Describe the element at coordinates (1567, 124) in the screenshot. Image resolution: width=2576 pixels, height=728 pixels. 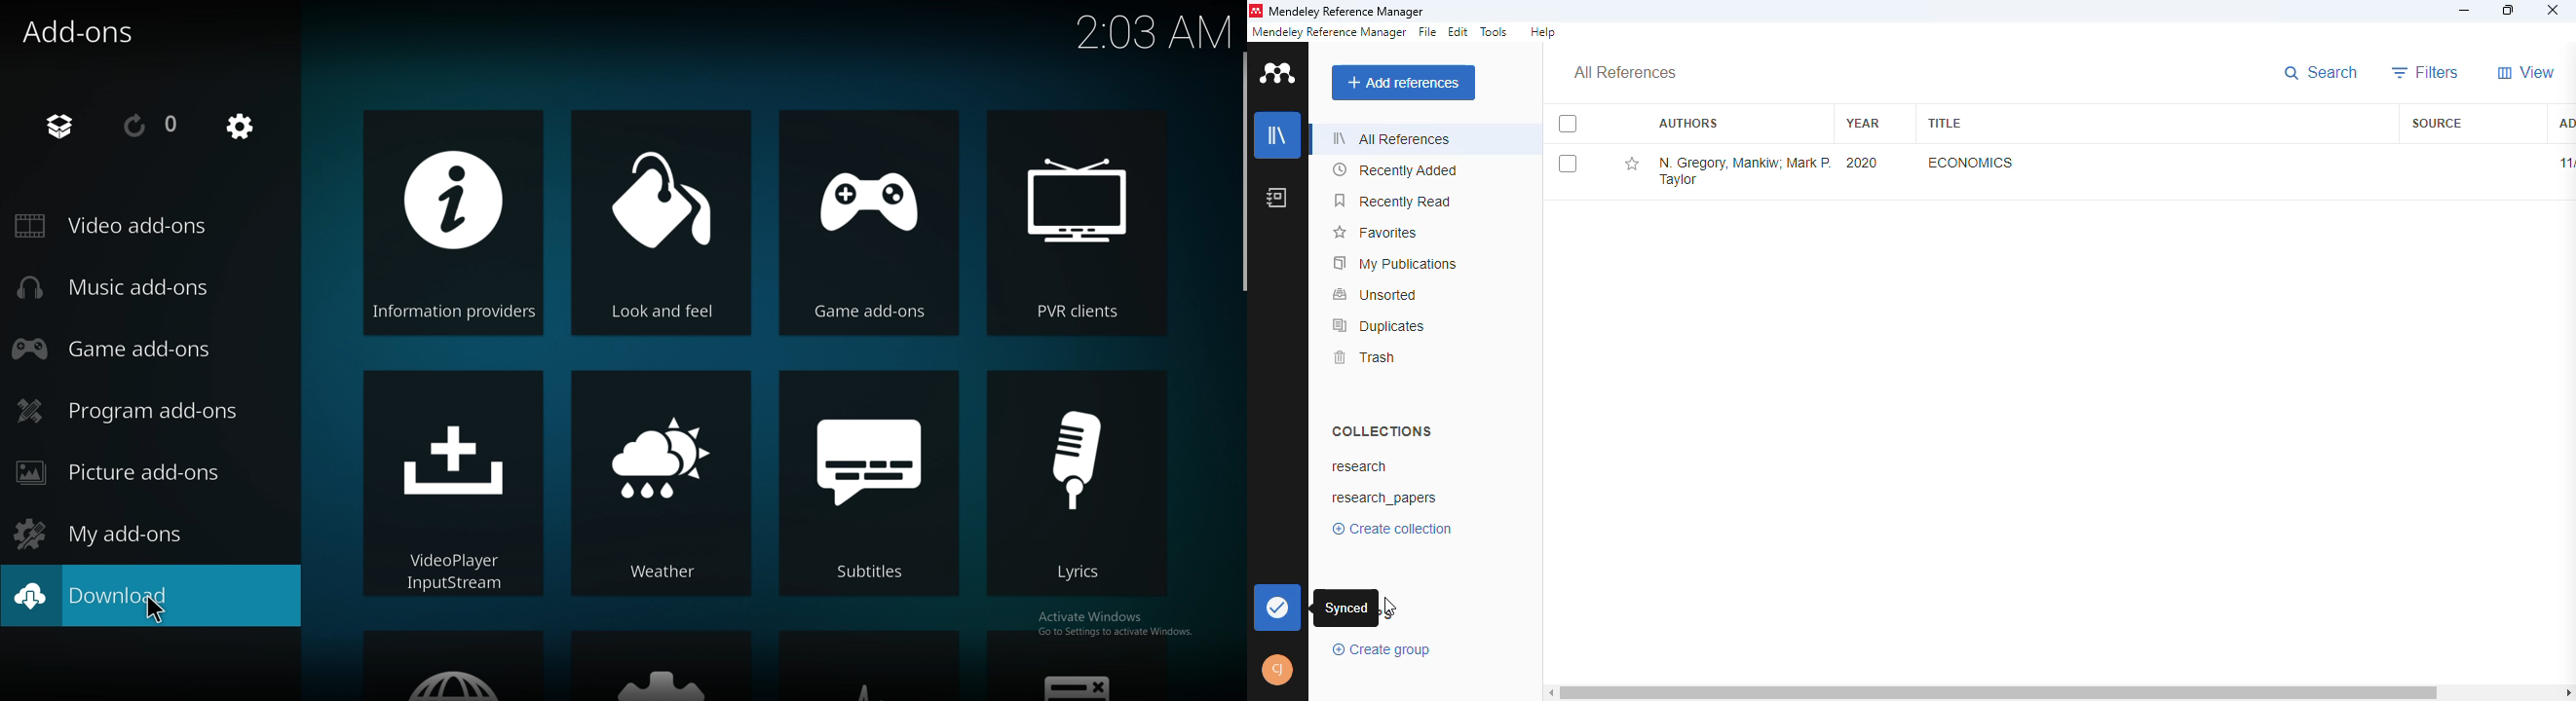
I see `select` at that location.